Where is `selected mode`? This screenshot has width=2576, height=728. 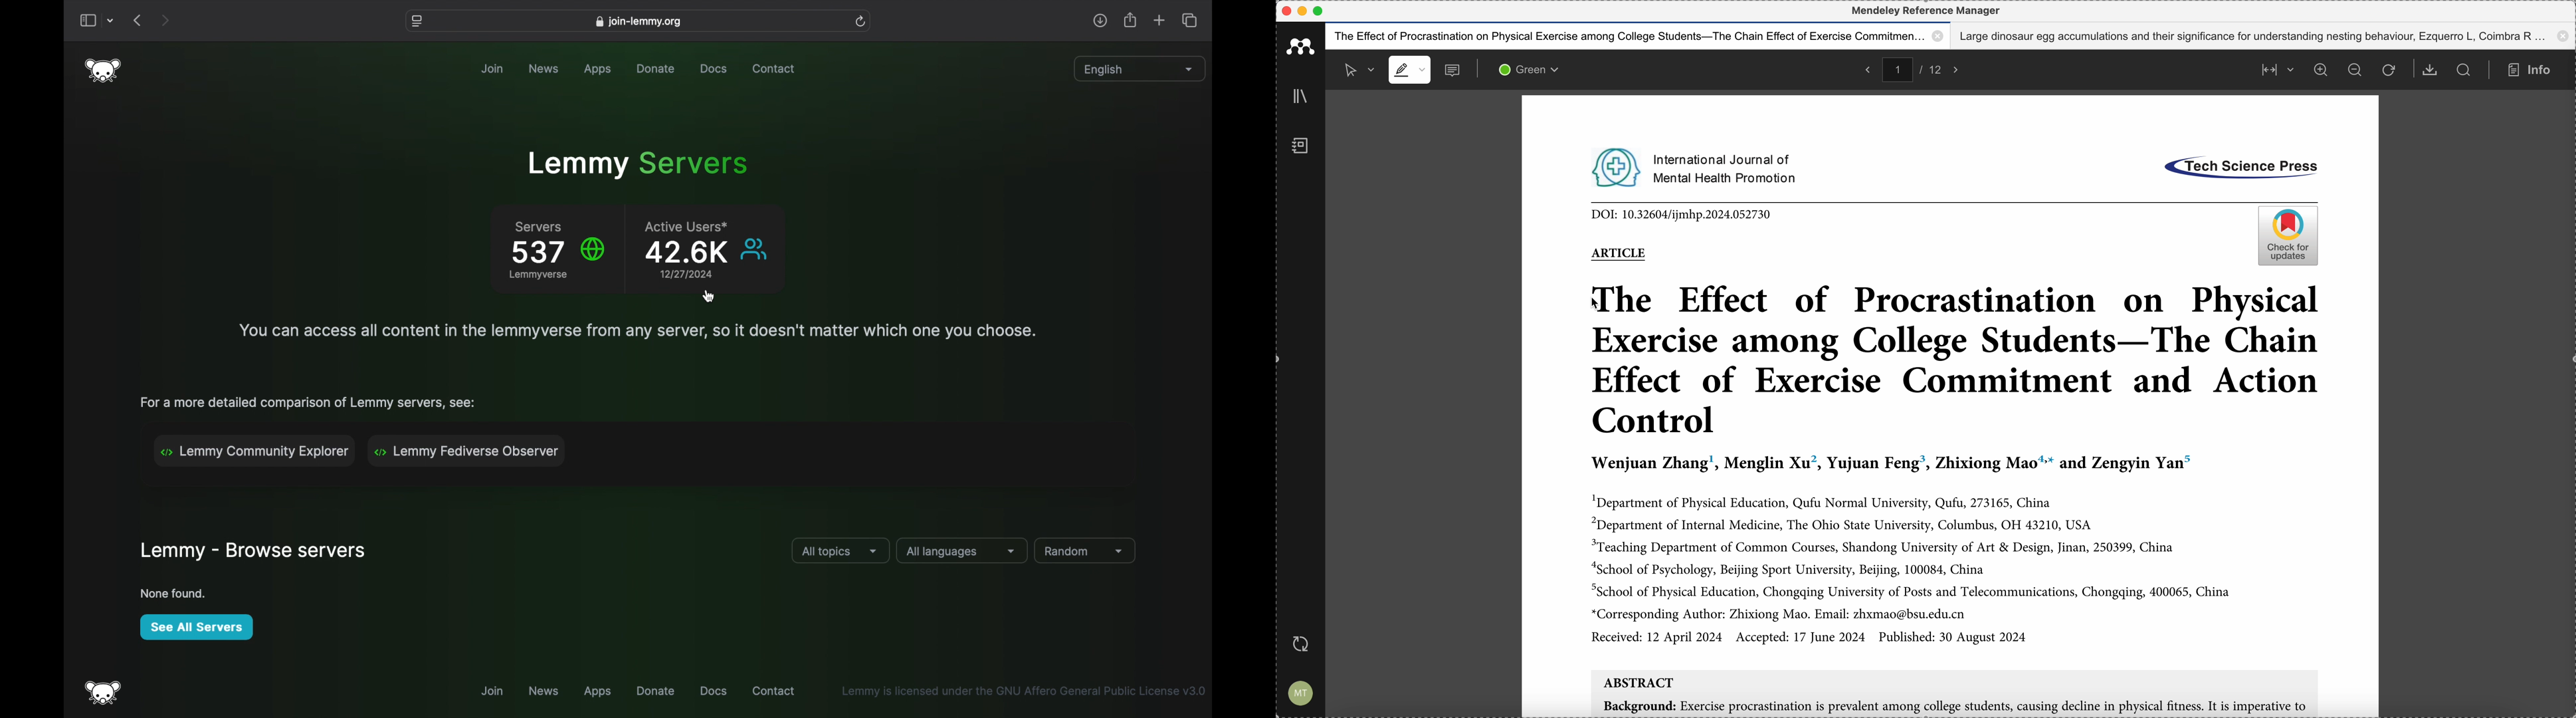
selected mode is located at coordinates (1354, 69).